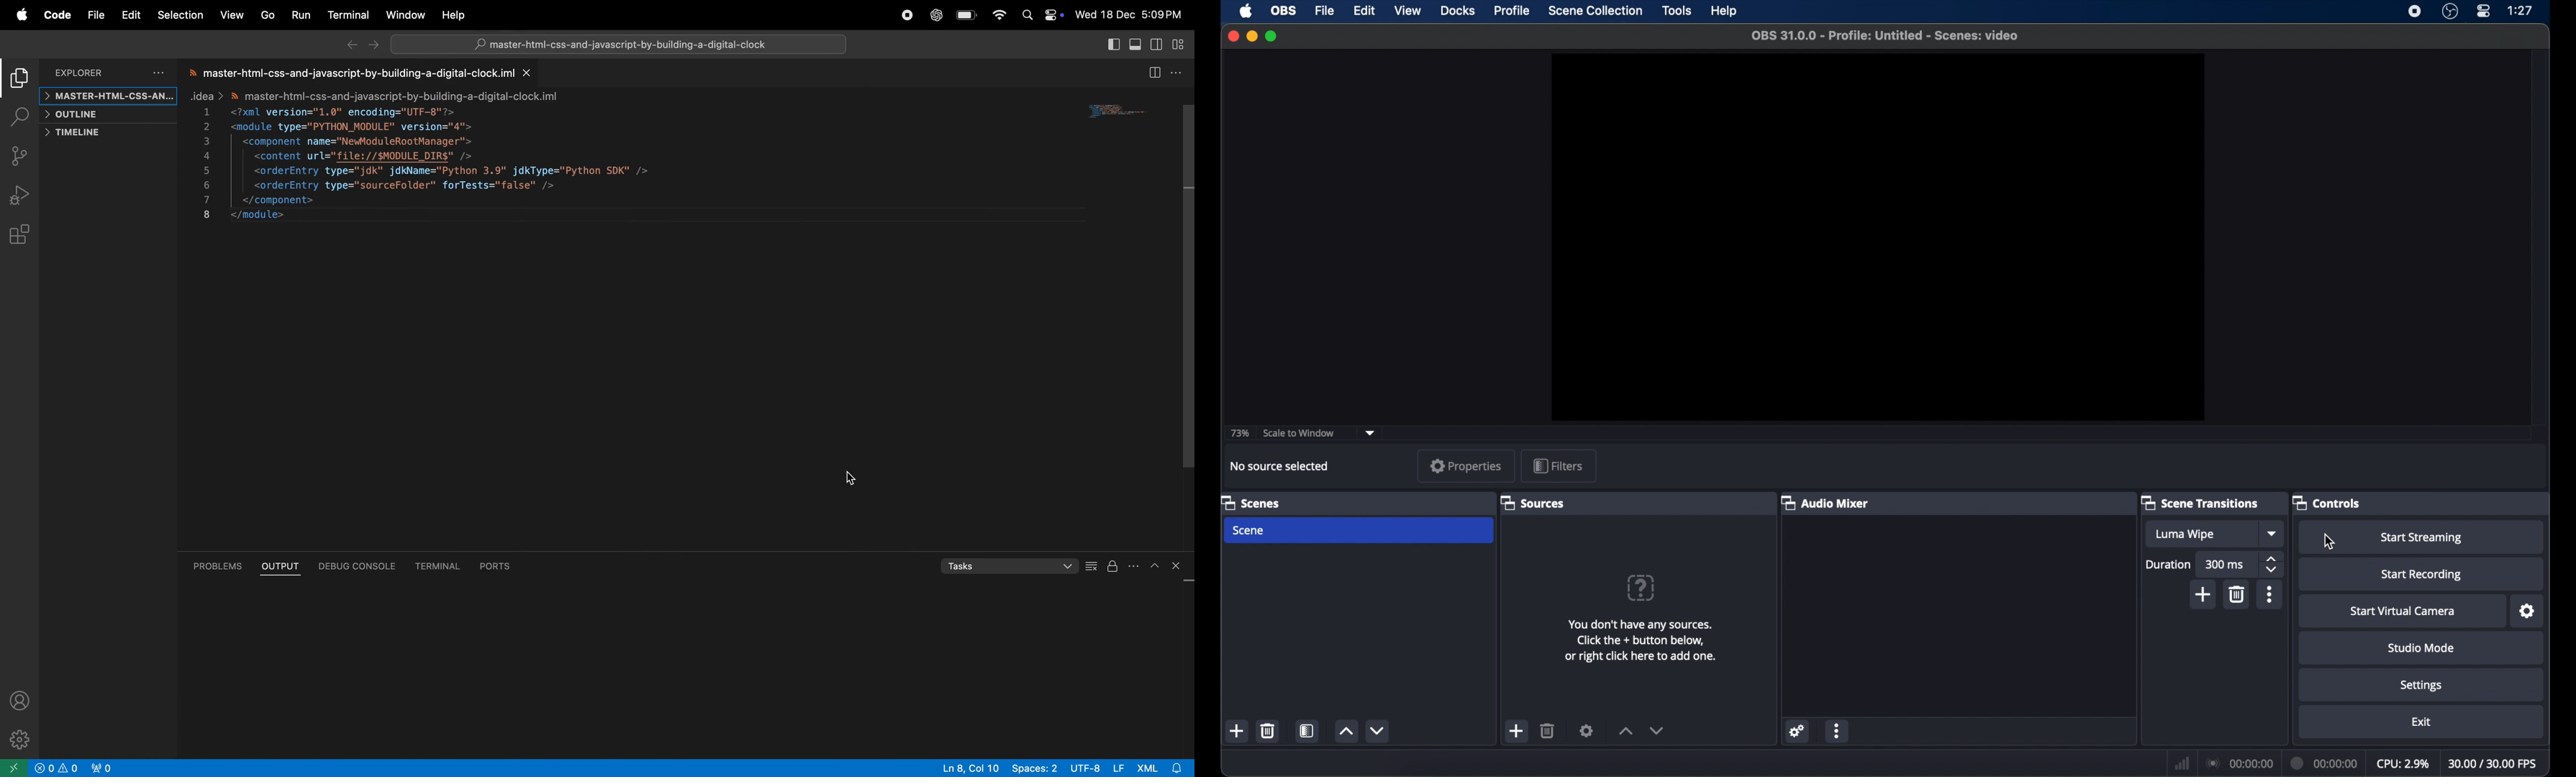 This screenshot has height=784, width=2576. I want to click on delete, so click(1269, 731).